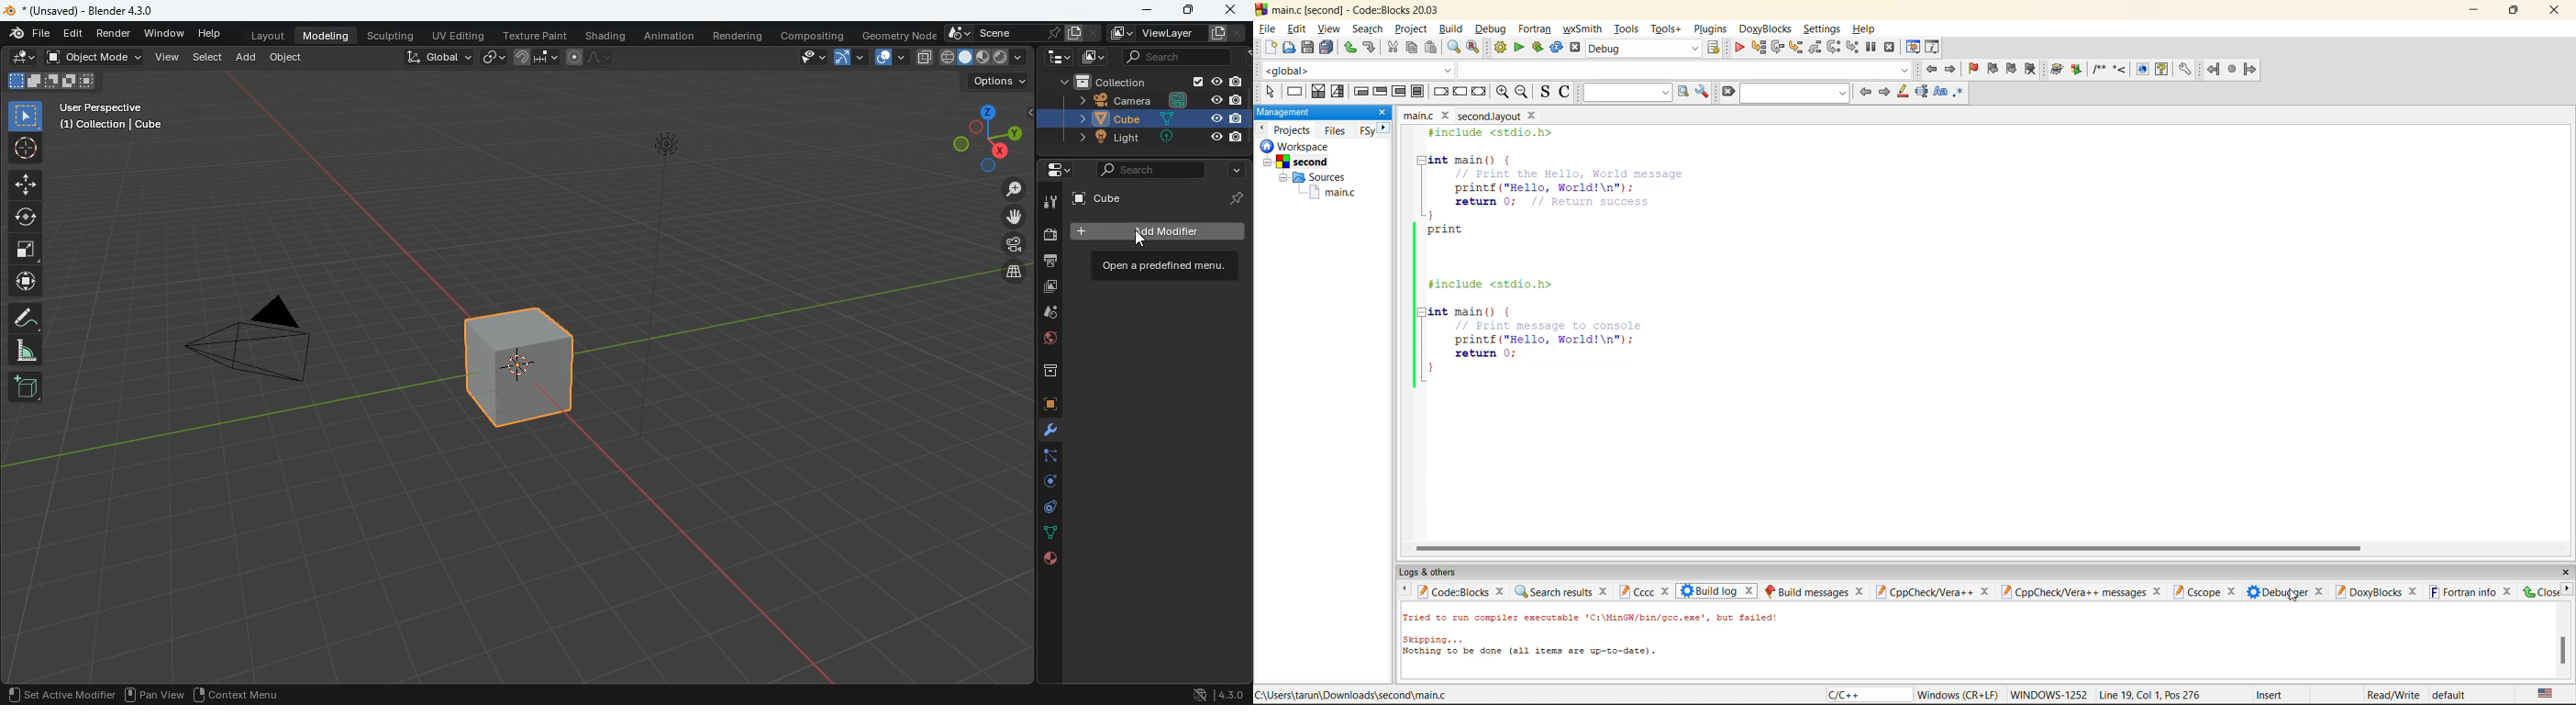 The height and width of the screenshot is (728, 2576). Describe the element at coordinates (1410, 30) in the screenshot. I see `project` at that location.